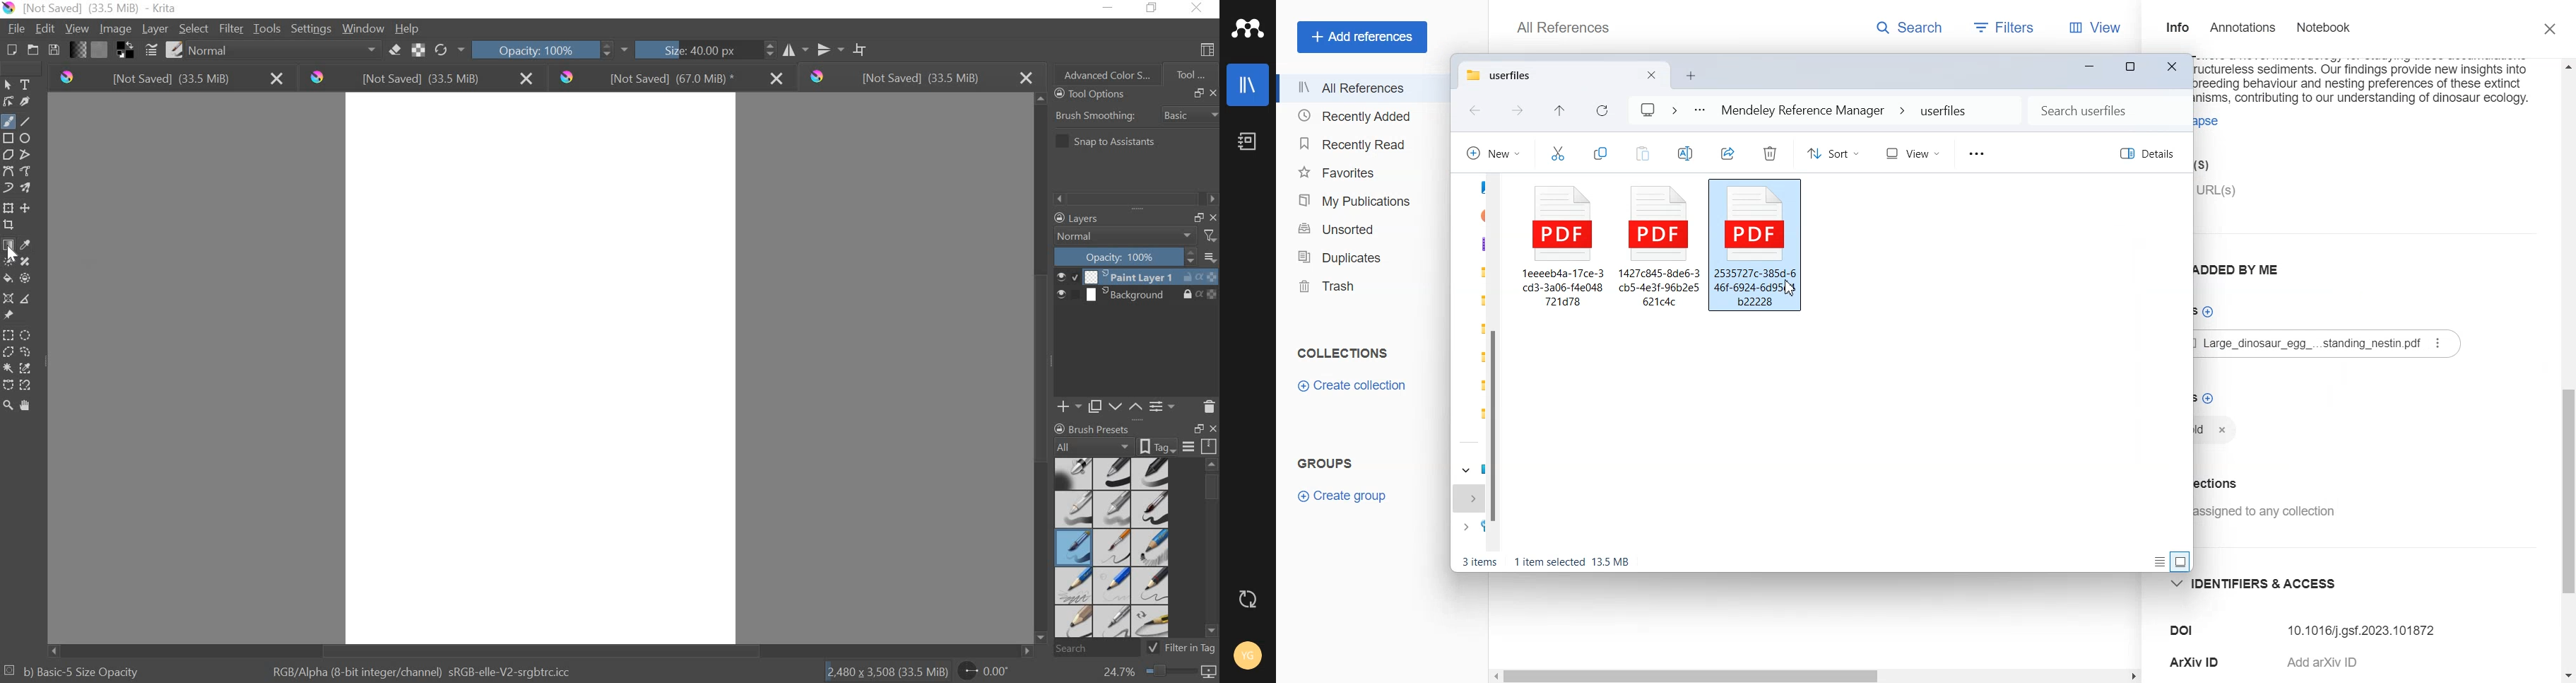  I want to click on WRAP AROUND MODE, so click(865, 47).